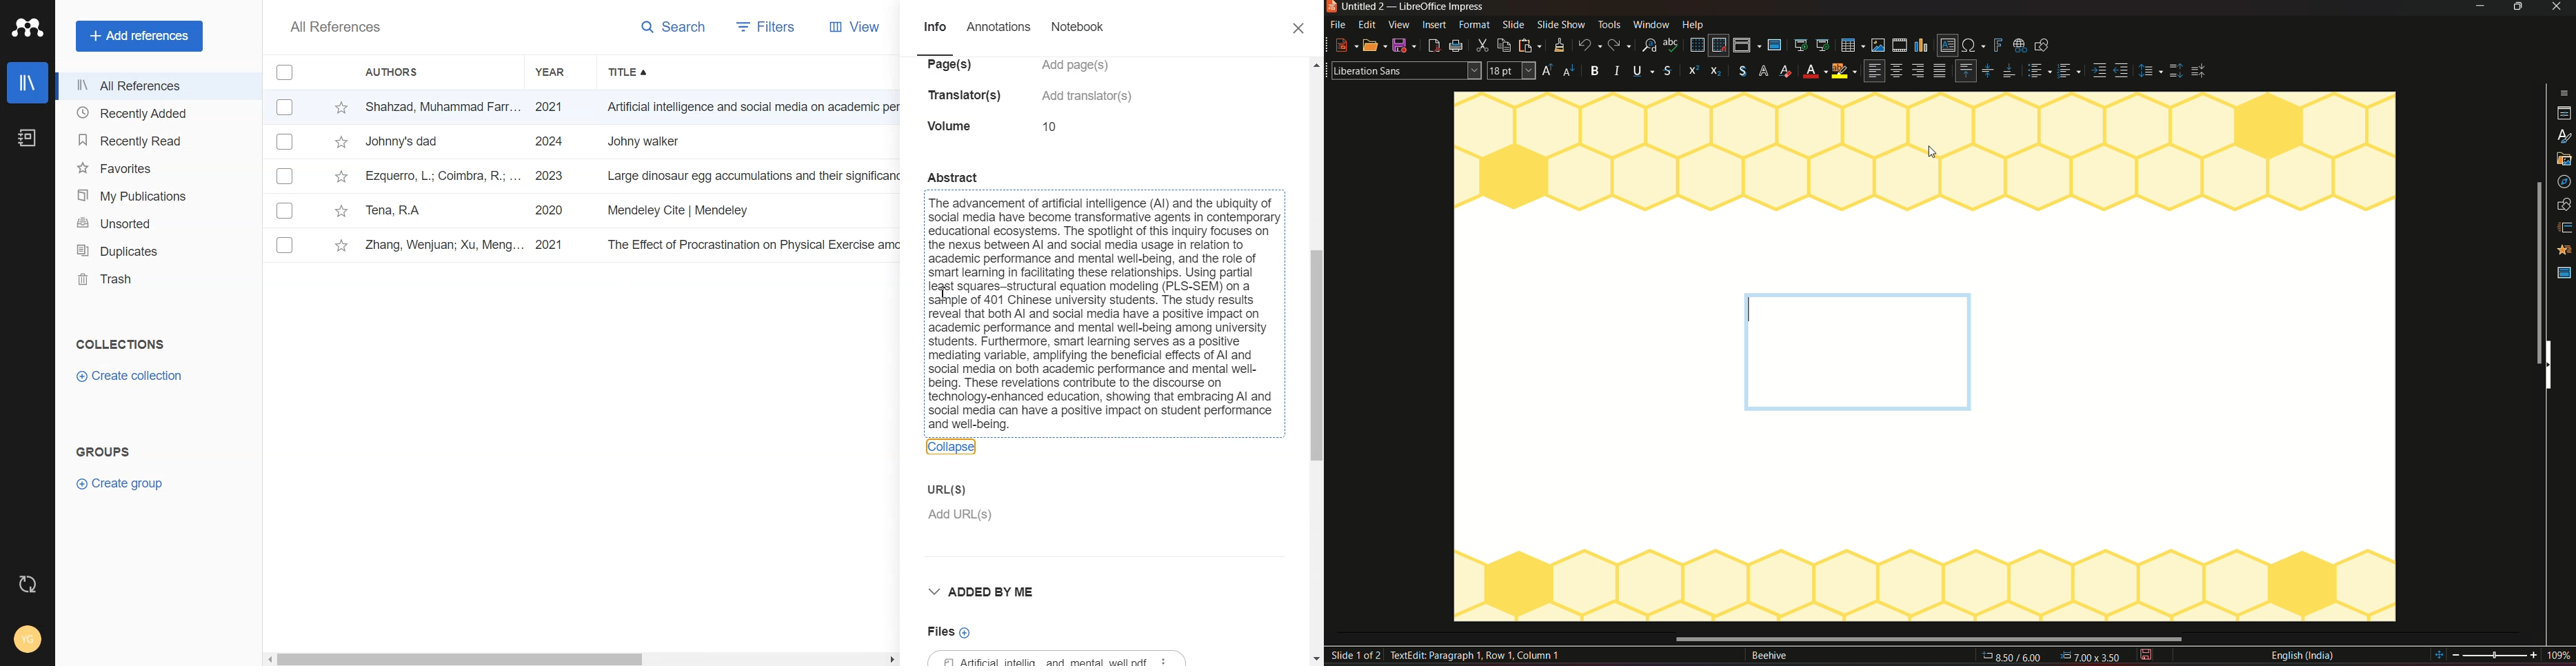  Describe the element at coordinates (28, 583) in the screenshot. I see `Auto Sync` at that location.